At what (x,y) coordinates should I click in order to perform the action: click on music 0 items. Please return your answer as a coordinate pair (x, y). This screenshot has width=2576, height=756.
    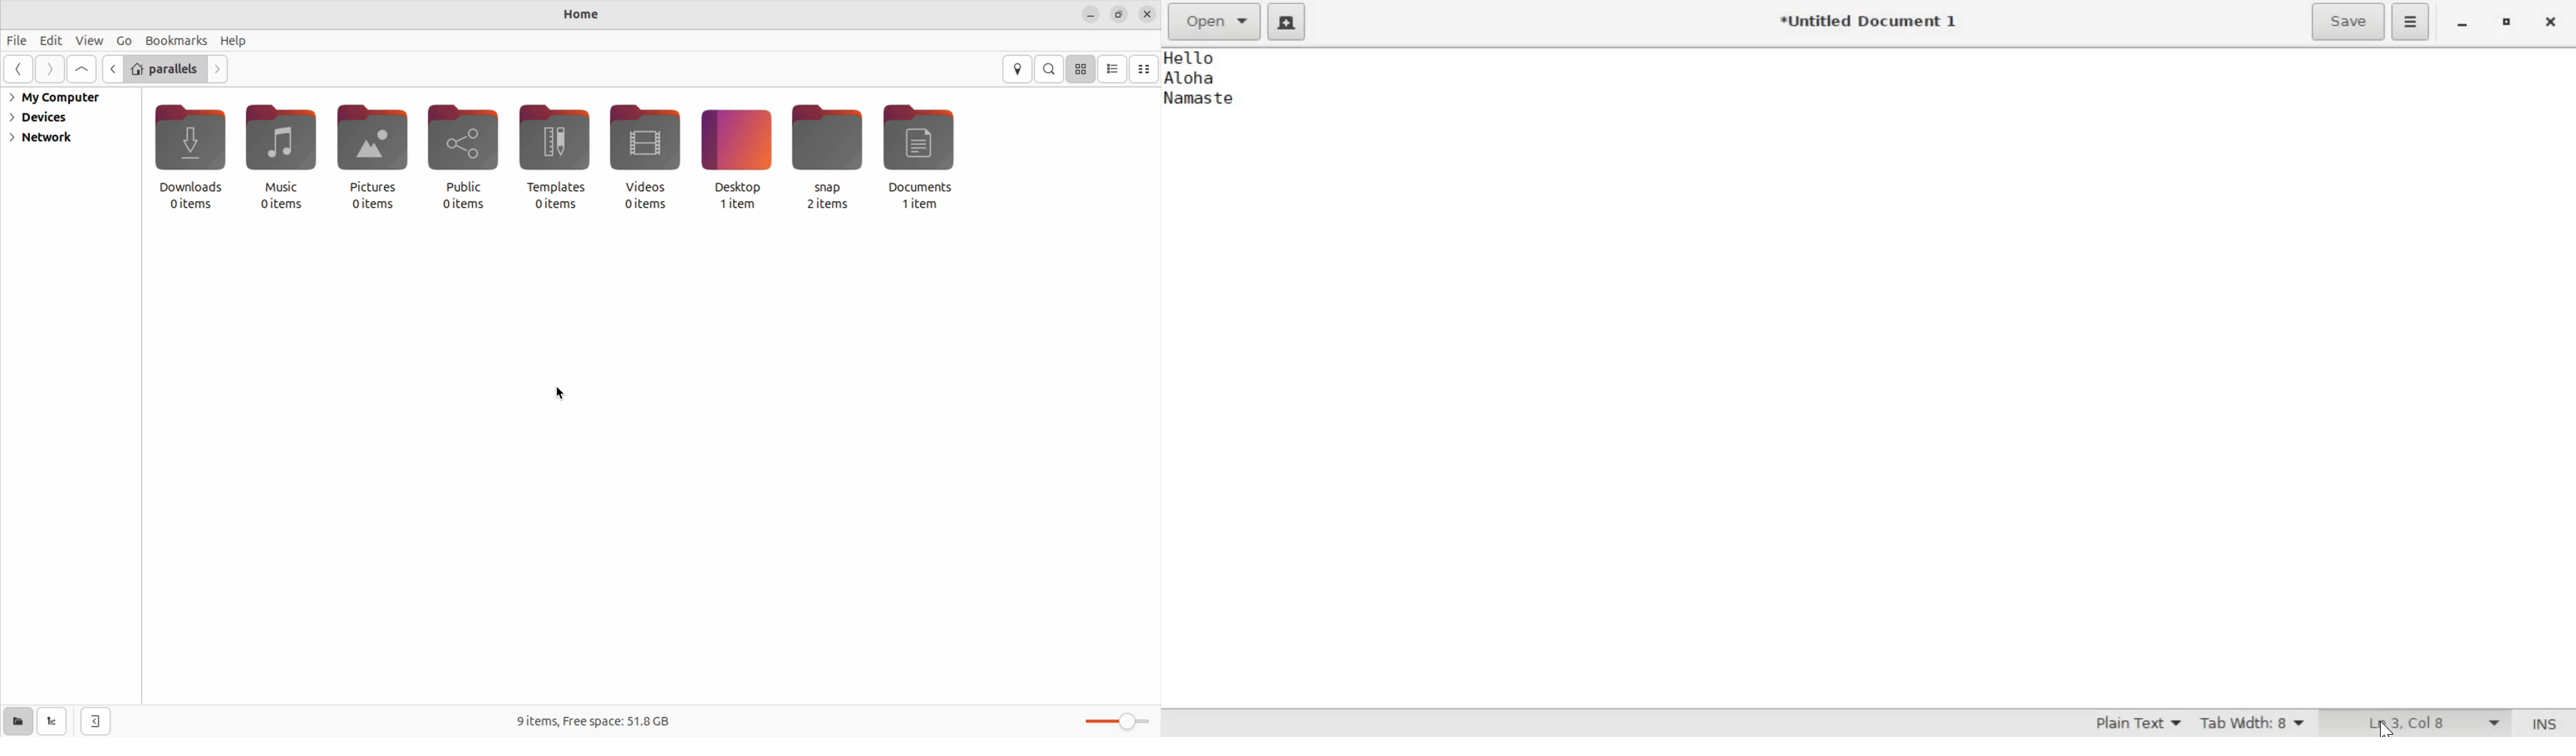
    Looking at the image, I should click on (277, 158).